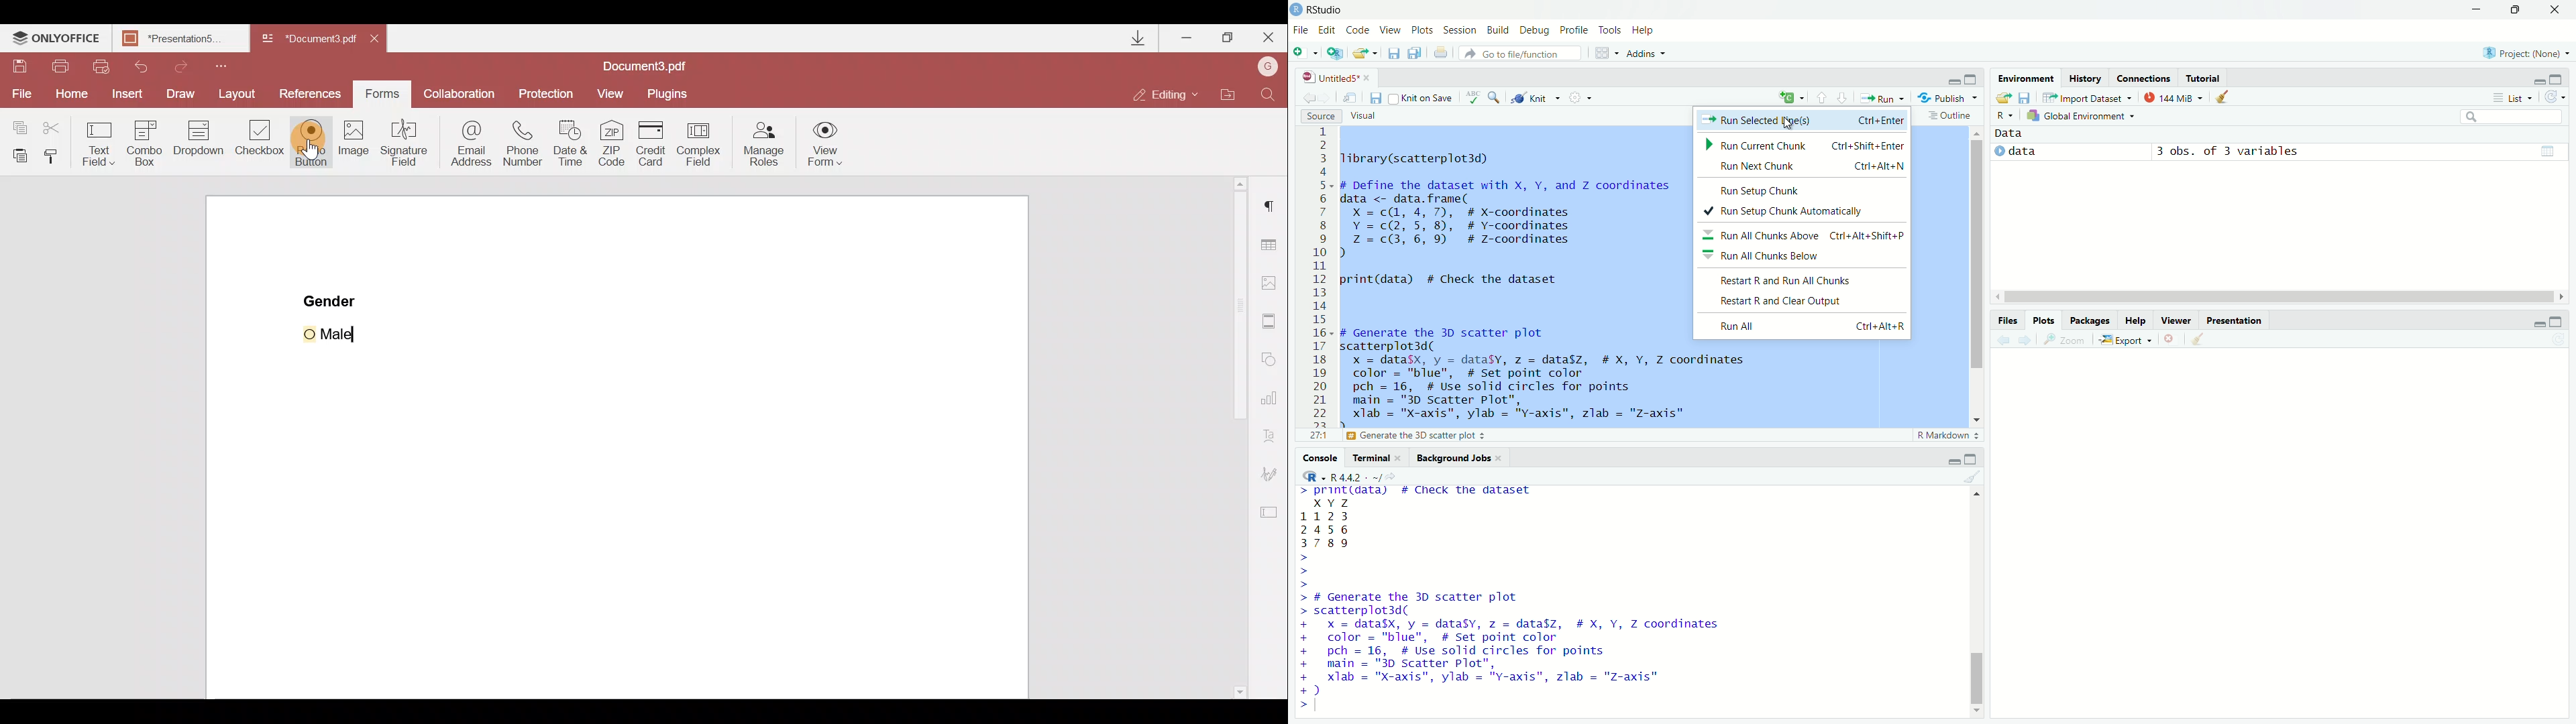  What do you see at coordinates (2125, 339) in the screenshot?
I see `export` at bounding box center [2125, 339].